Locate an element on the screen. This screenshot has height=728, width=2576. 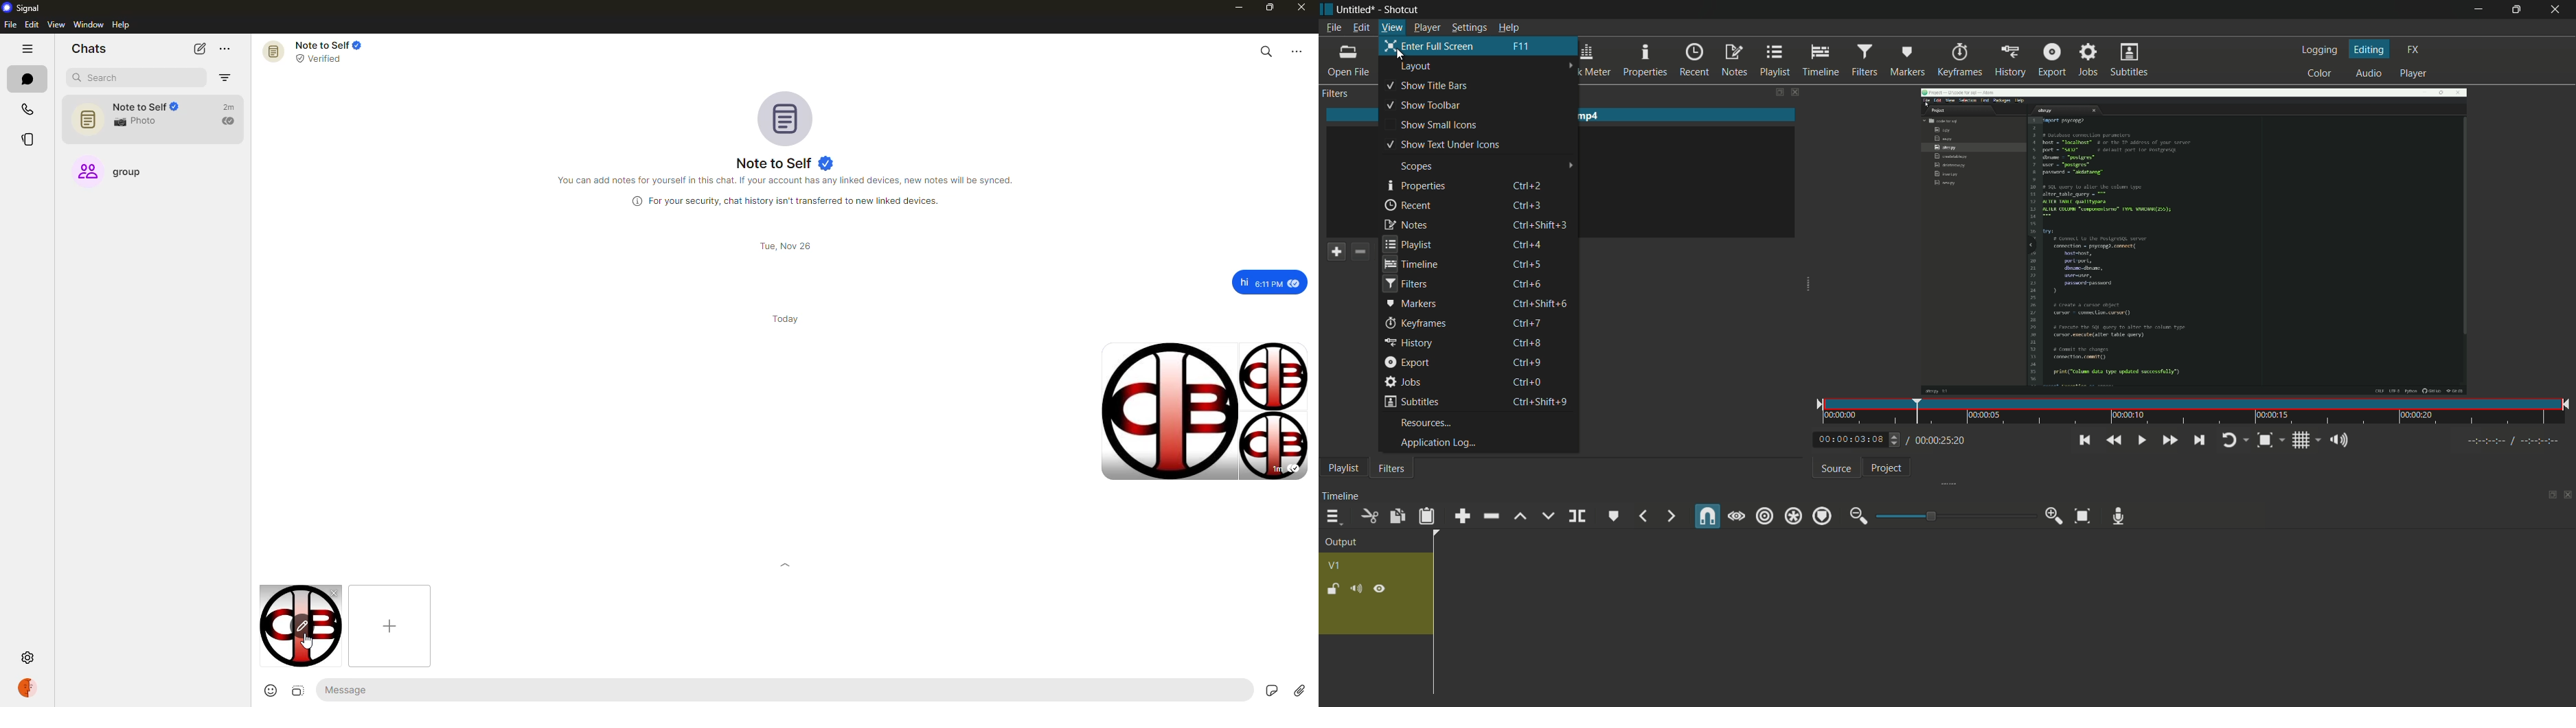
link is located at coordinates (1379, 589).